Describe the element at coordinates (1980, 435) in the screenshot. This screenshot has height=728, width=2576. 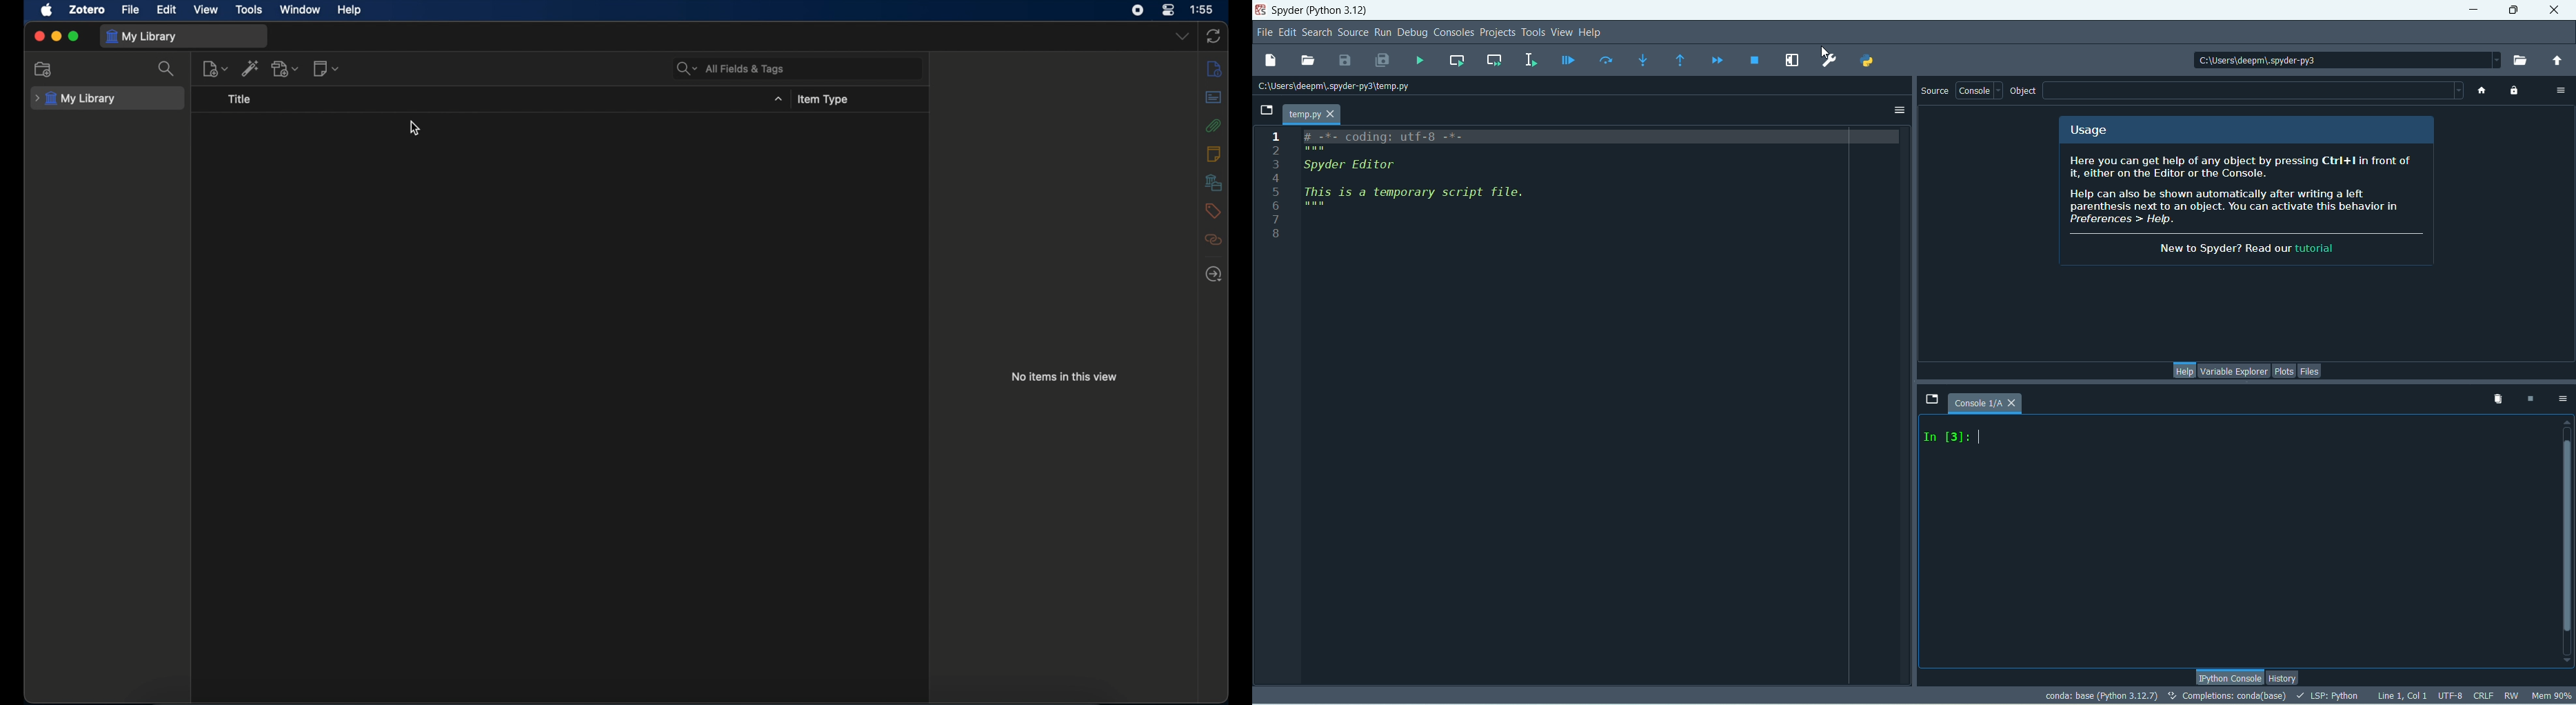
I see `cursor` at that location.